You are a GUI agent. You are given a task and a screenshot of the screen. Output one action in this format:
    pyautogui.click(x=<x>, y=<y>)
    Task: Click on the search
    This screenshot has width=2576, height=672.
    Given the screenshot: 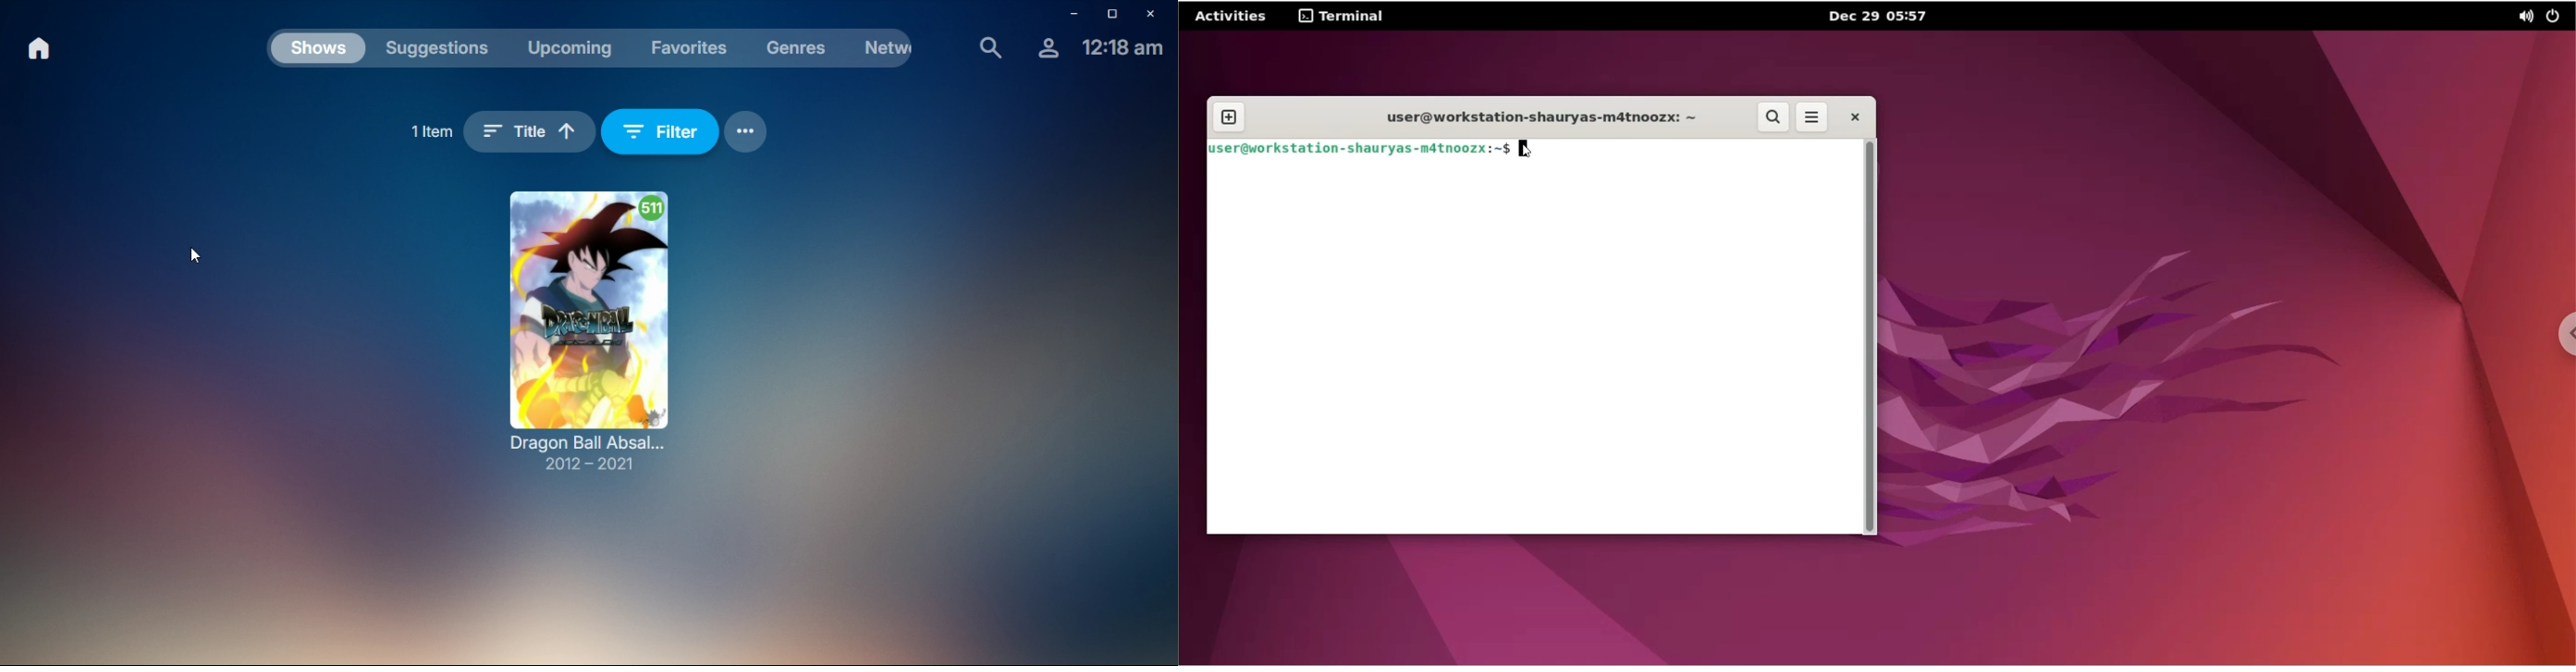 What is the action you would take?
    pyautogui.click(x=989, y=47)
    